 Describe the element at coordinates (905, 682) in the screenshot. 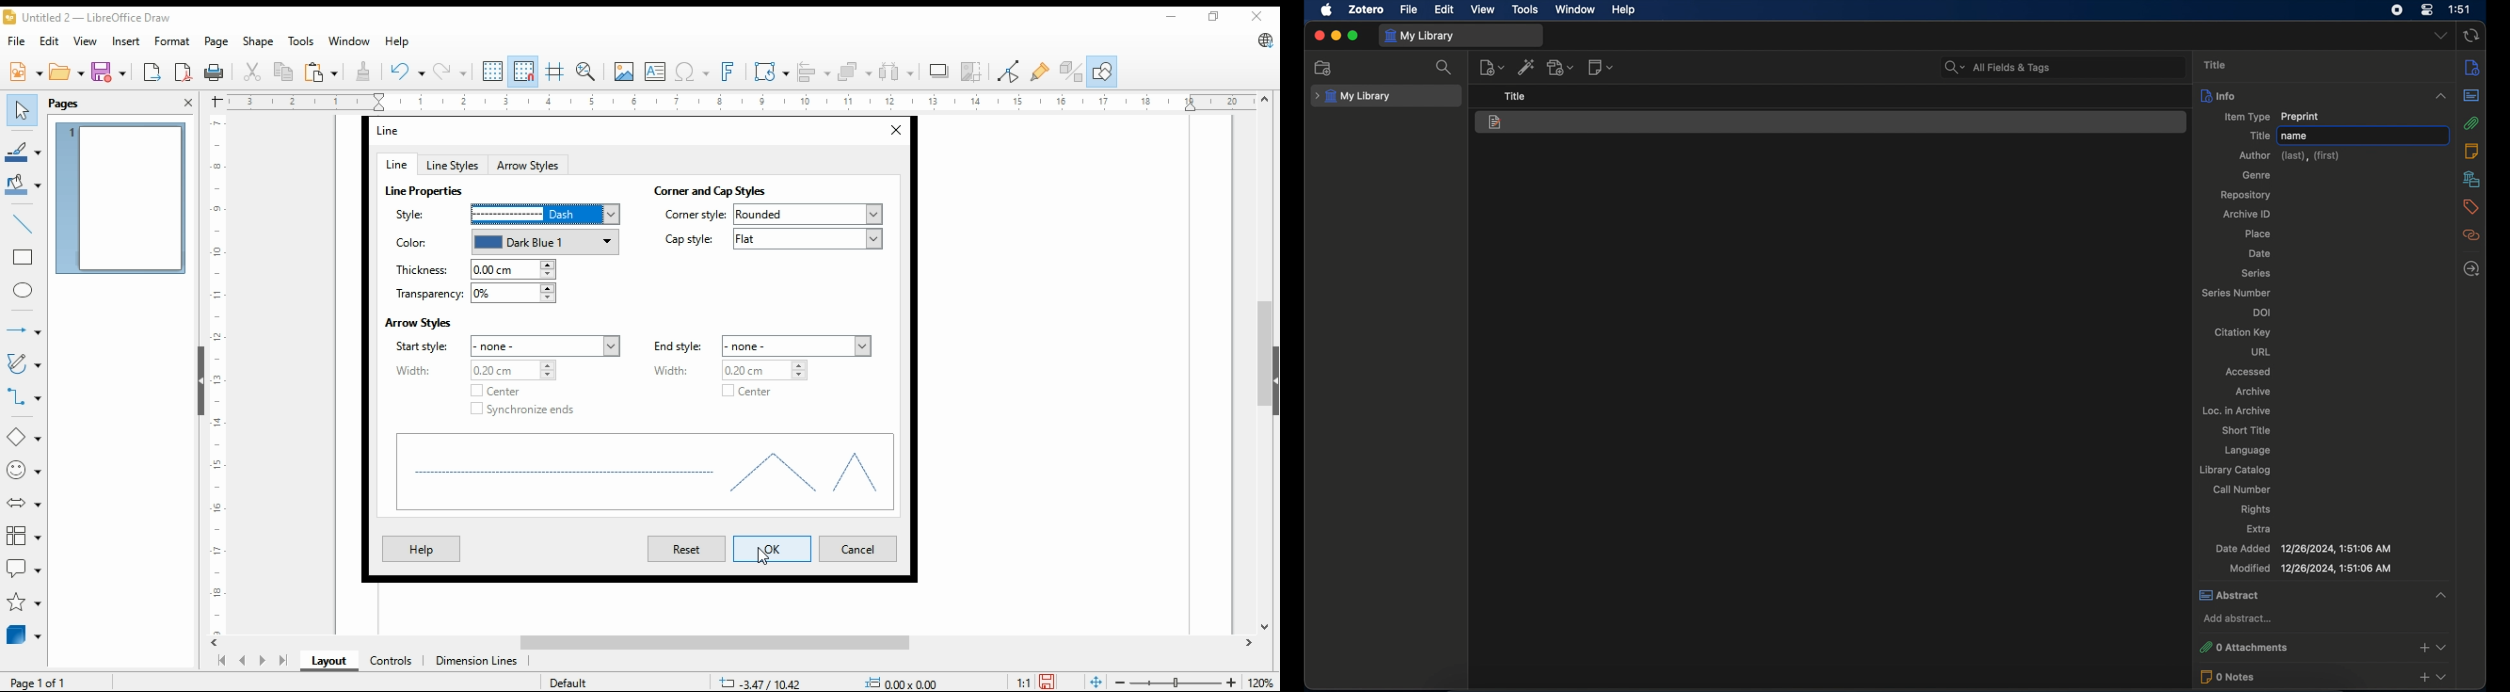

I see `0.00x0.00` at that location.